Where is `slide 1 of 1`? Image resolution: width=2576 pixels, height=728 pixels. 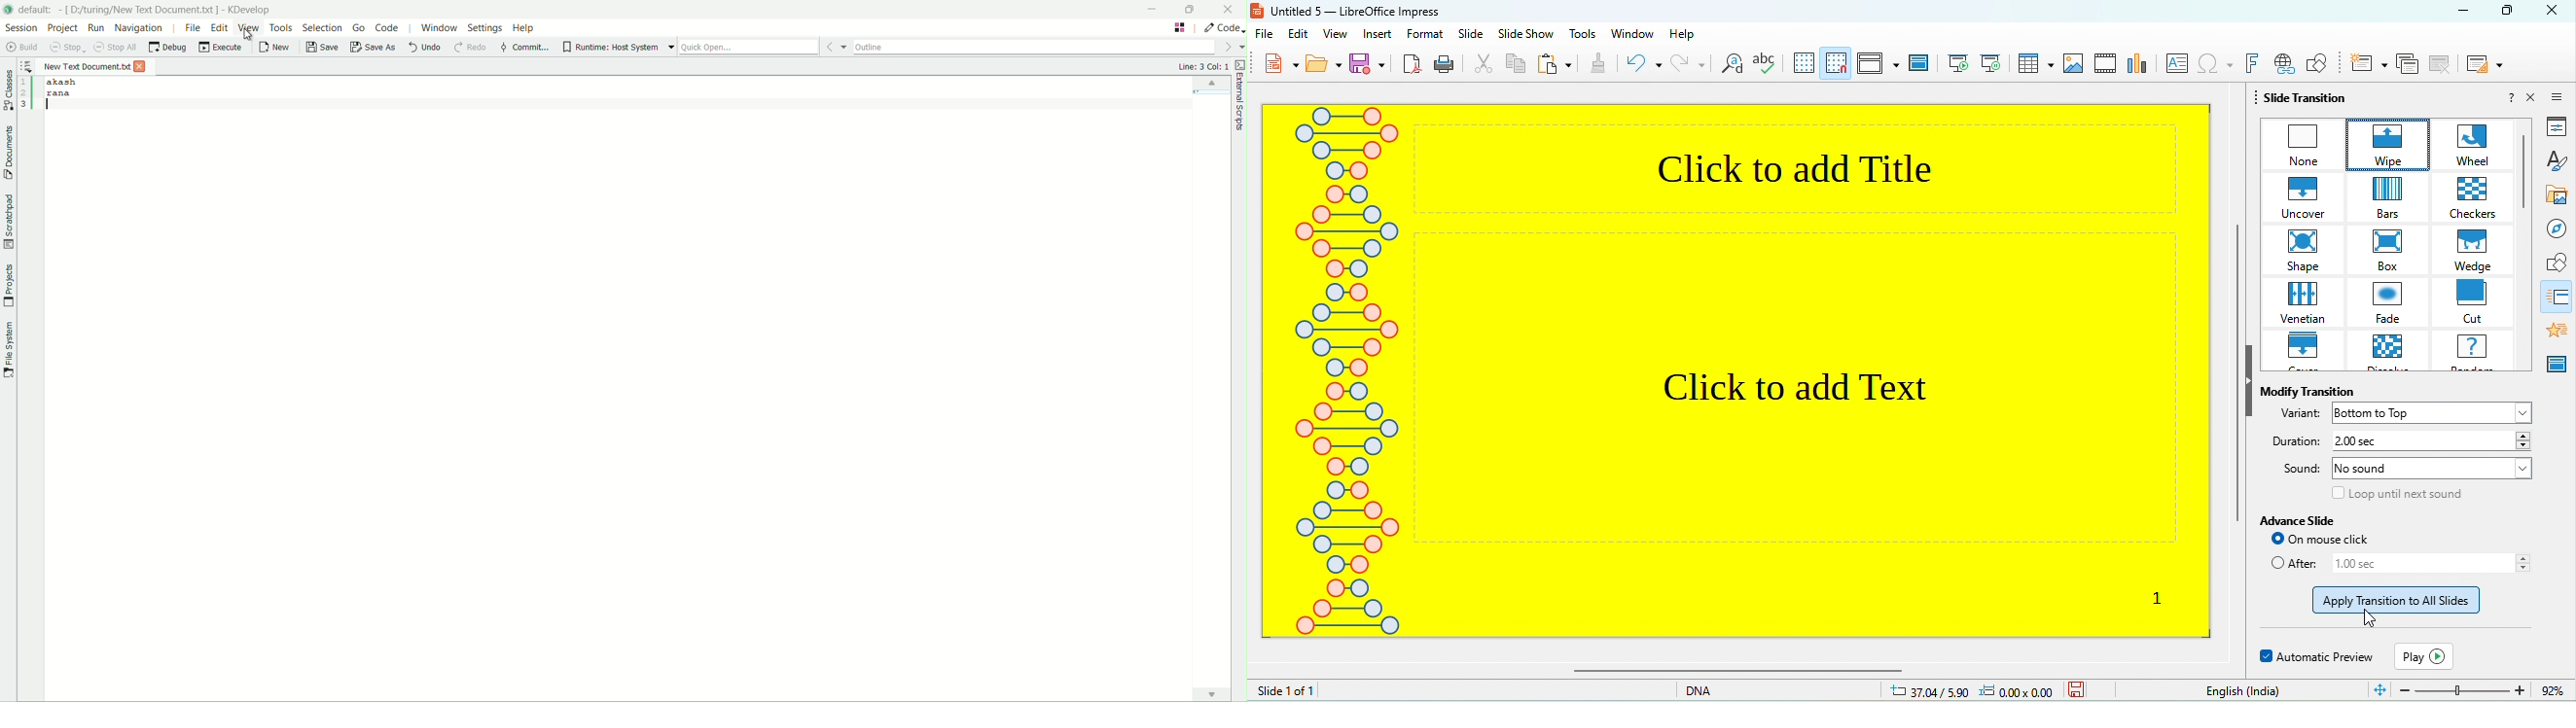 slide 1 of 1 is located at coordinates (1328, 691).